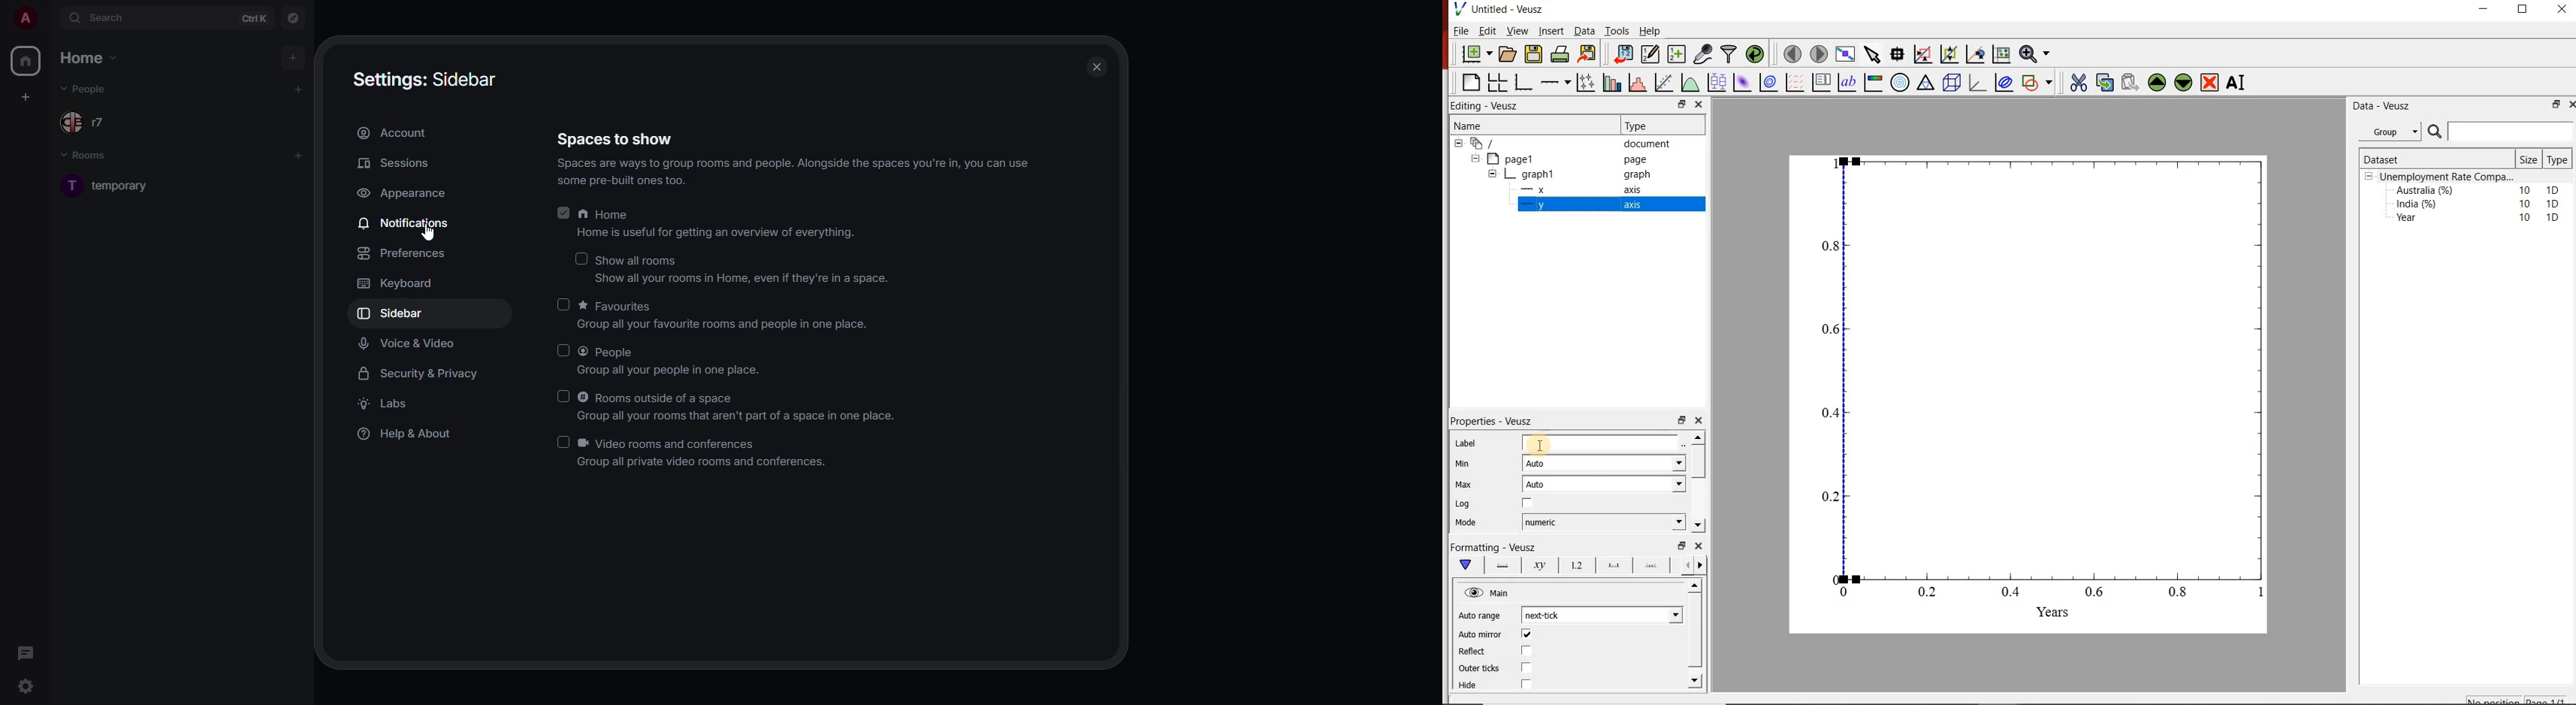  Describe the element at coordinates (51, 18) in the screenshot. I see `expand` at that location.